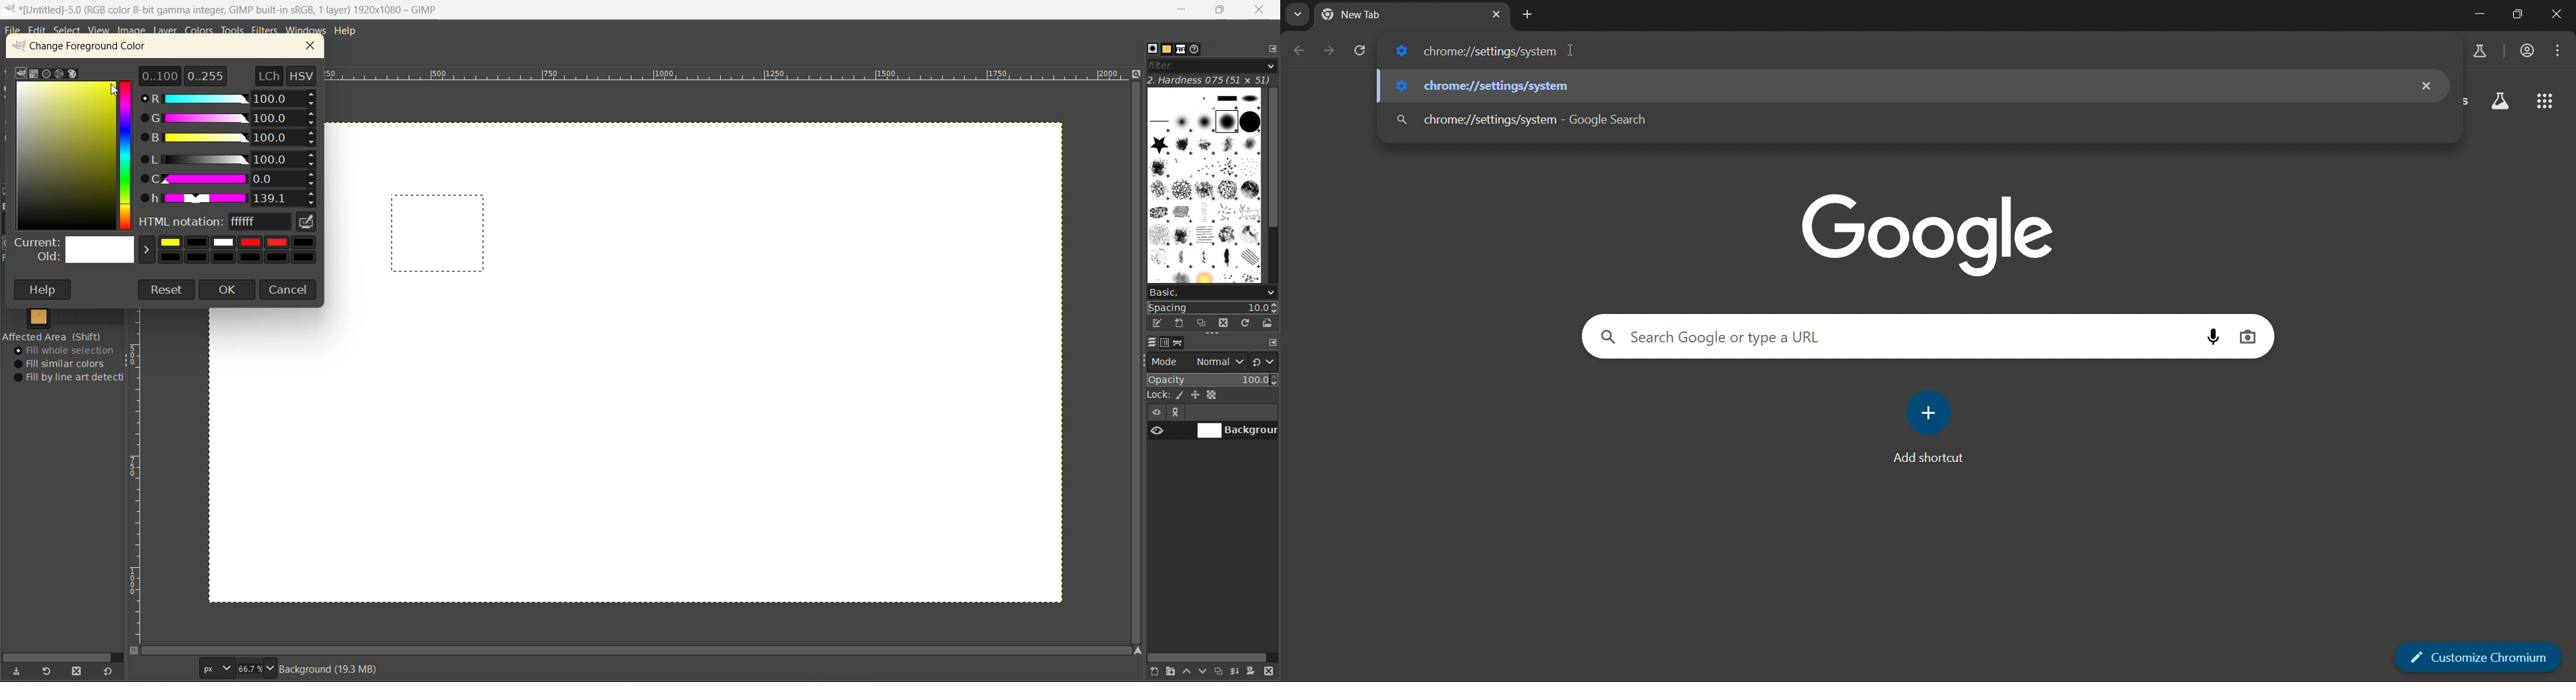 The width and height of the screenshot is (2576, 700). What do you see at coordinates (2548, 101) in the screenshot?
I see `google apps` at bounding box center [2548, 101].